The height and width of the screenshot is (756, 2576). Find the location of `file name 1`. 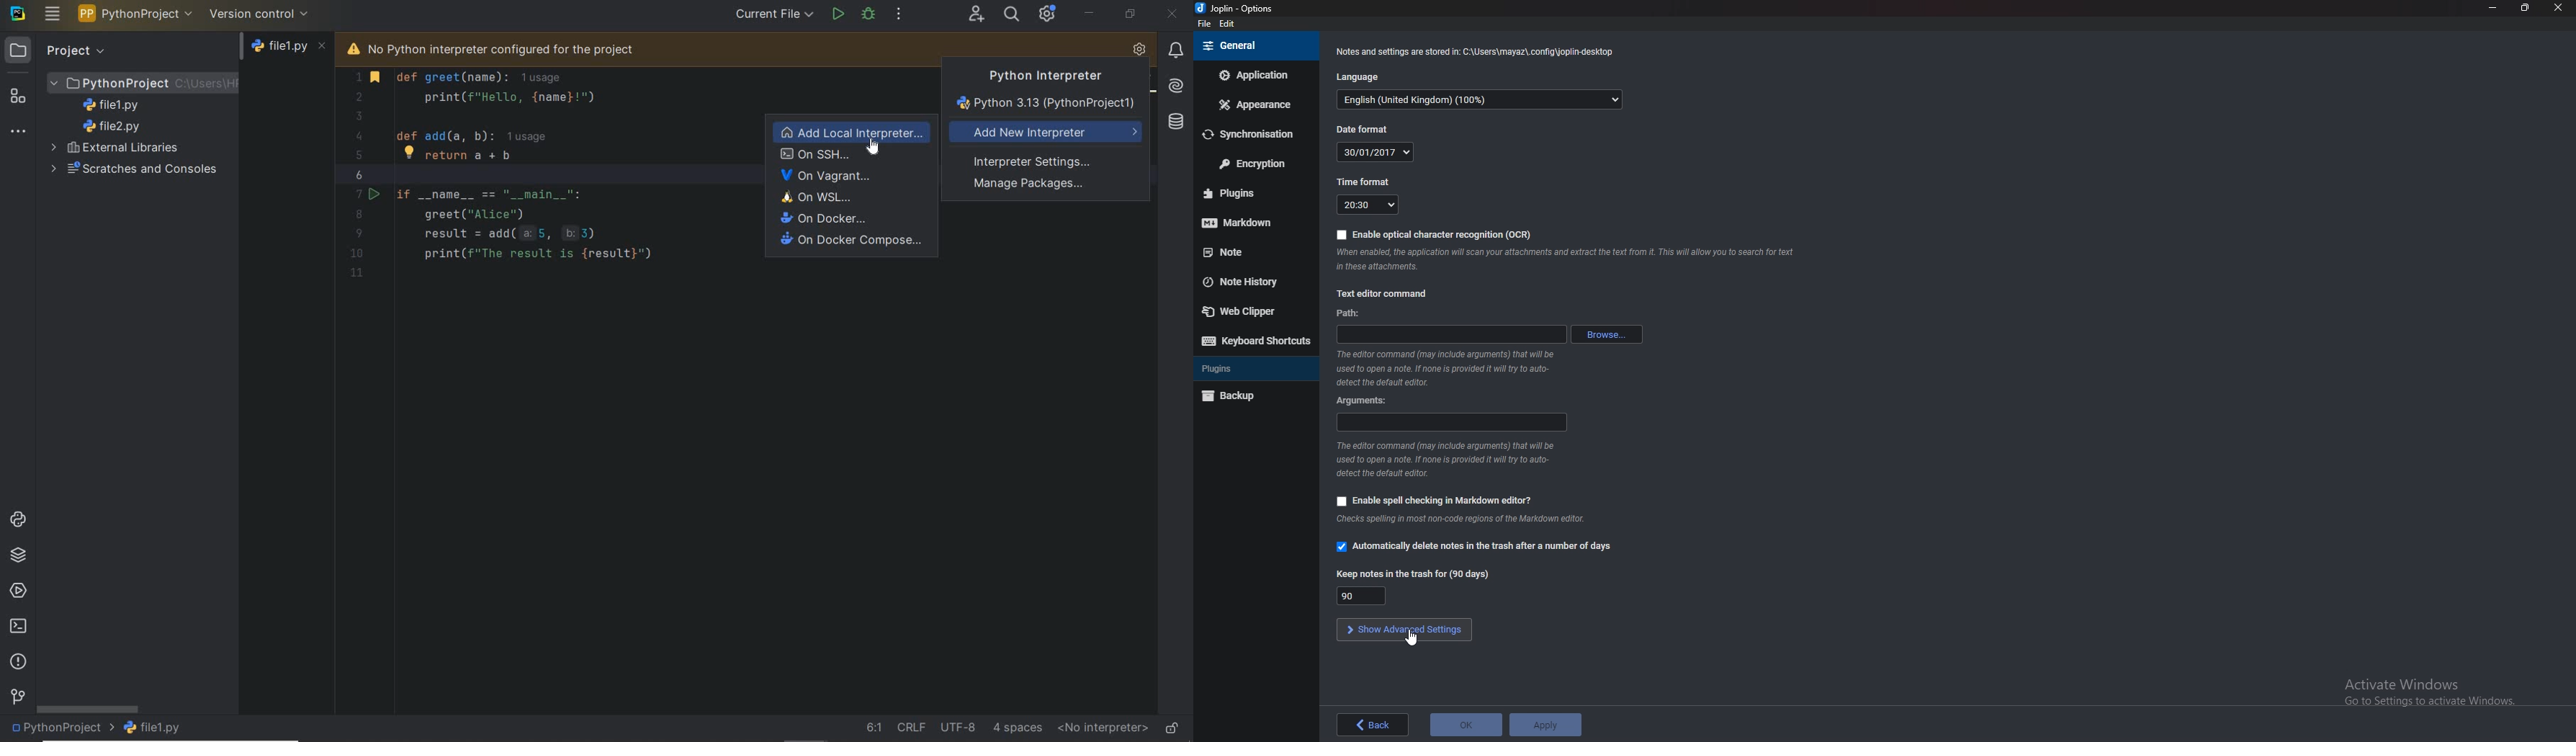

file name 1 is located at coordinates (115, 105).